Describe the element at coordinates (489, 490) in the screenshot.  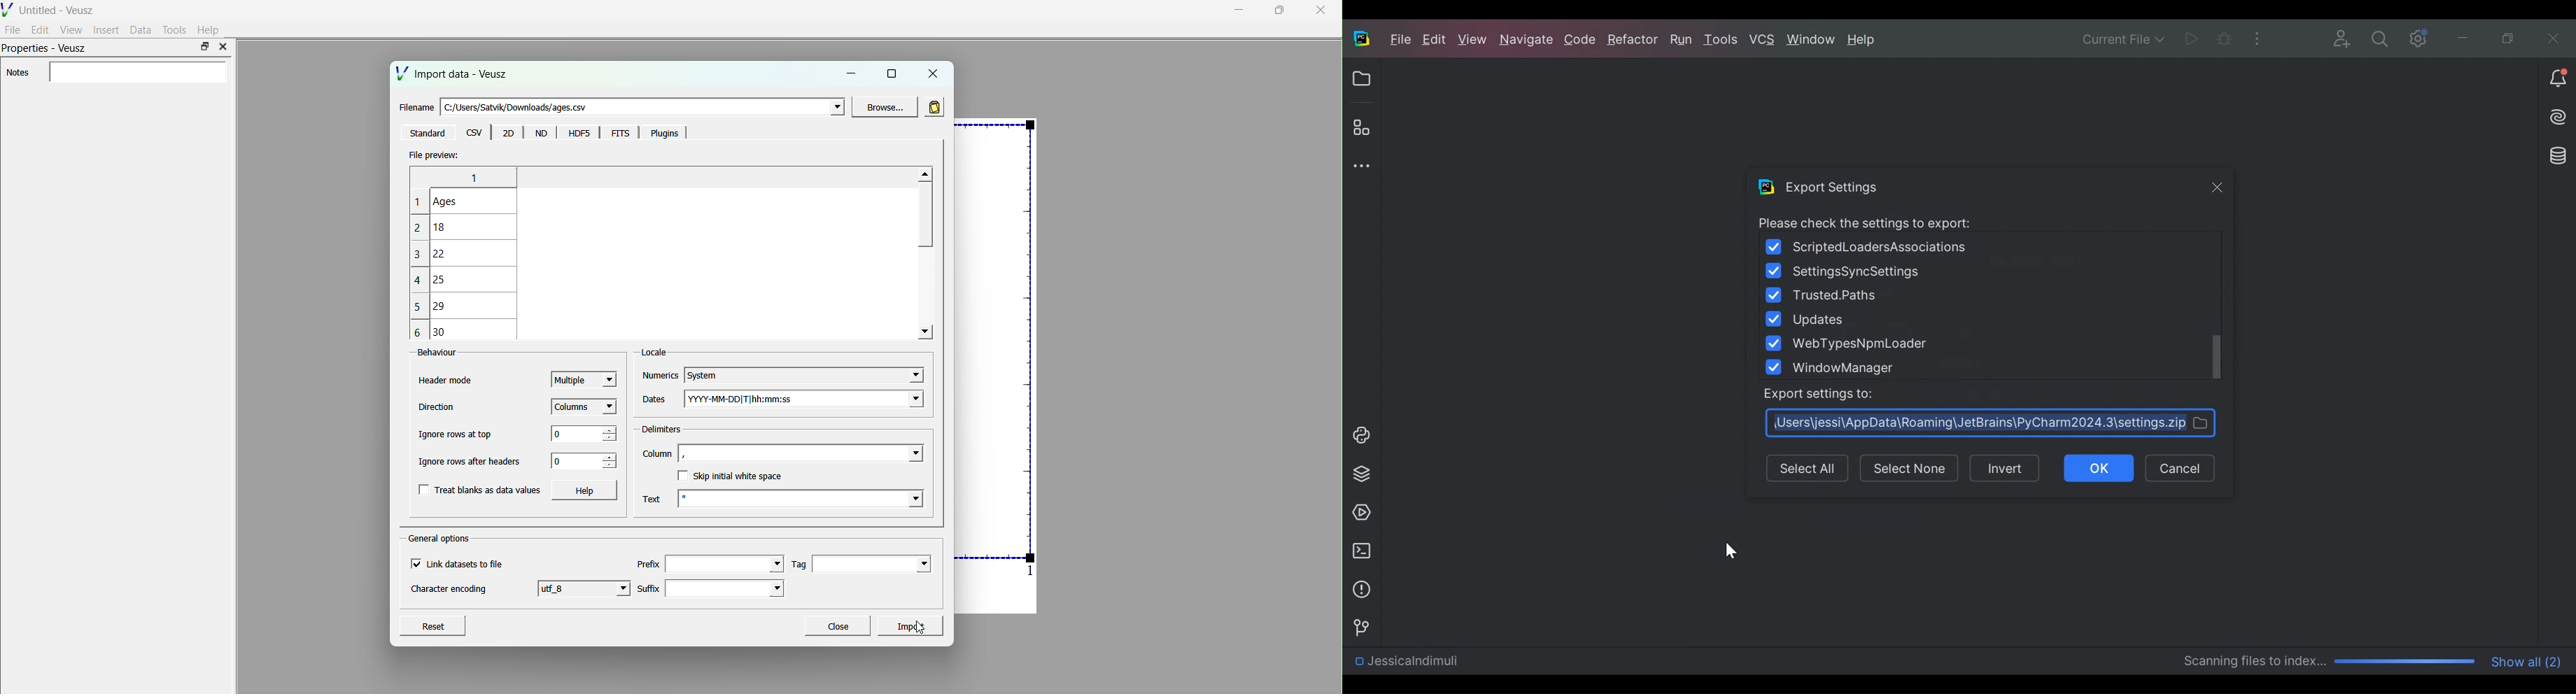
I see `Treat blanks as data values` at that location.